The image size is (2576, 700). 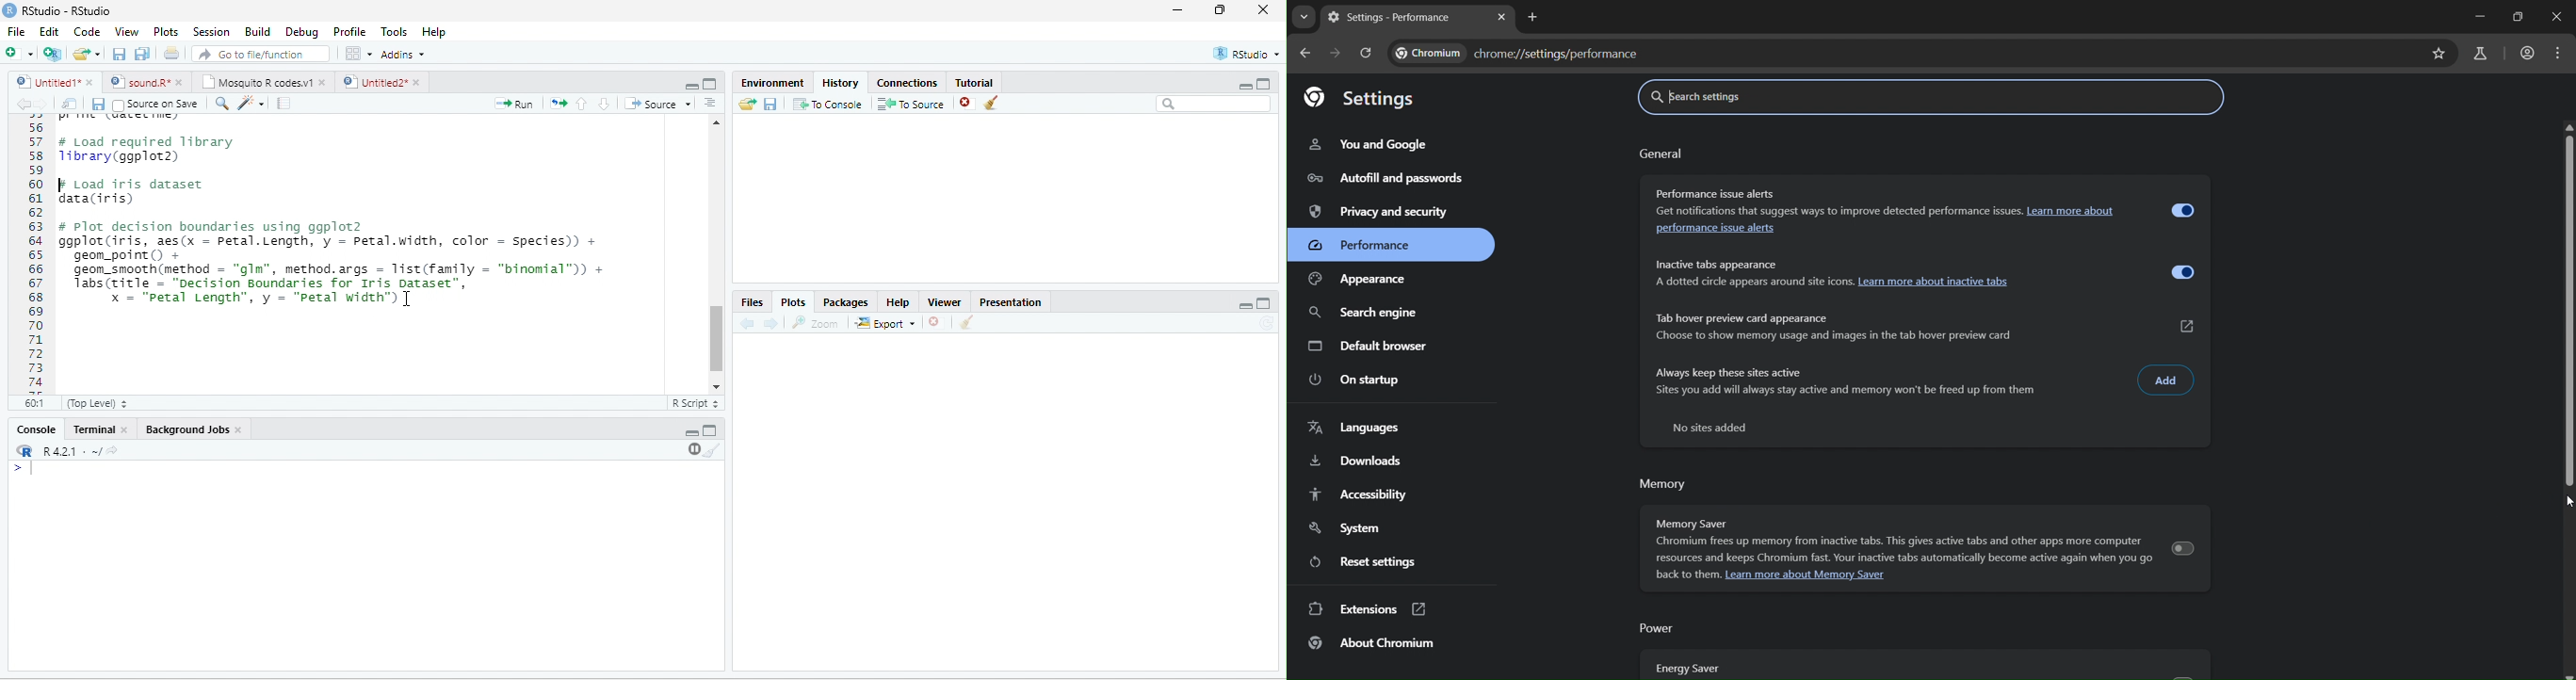 I want to click on close, so click(x=239, y=429).